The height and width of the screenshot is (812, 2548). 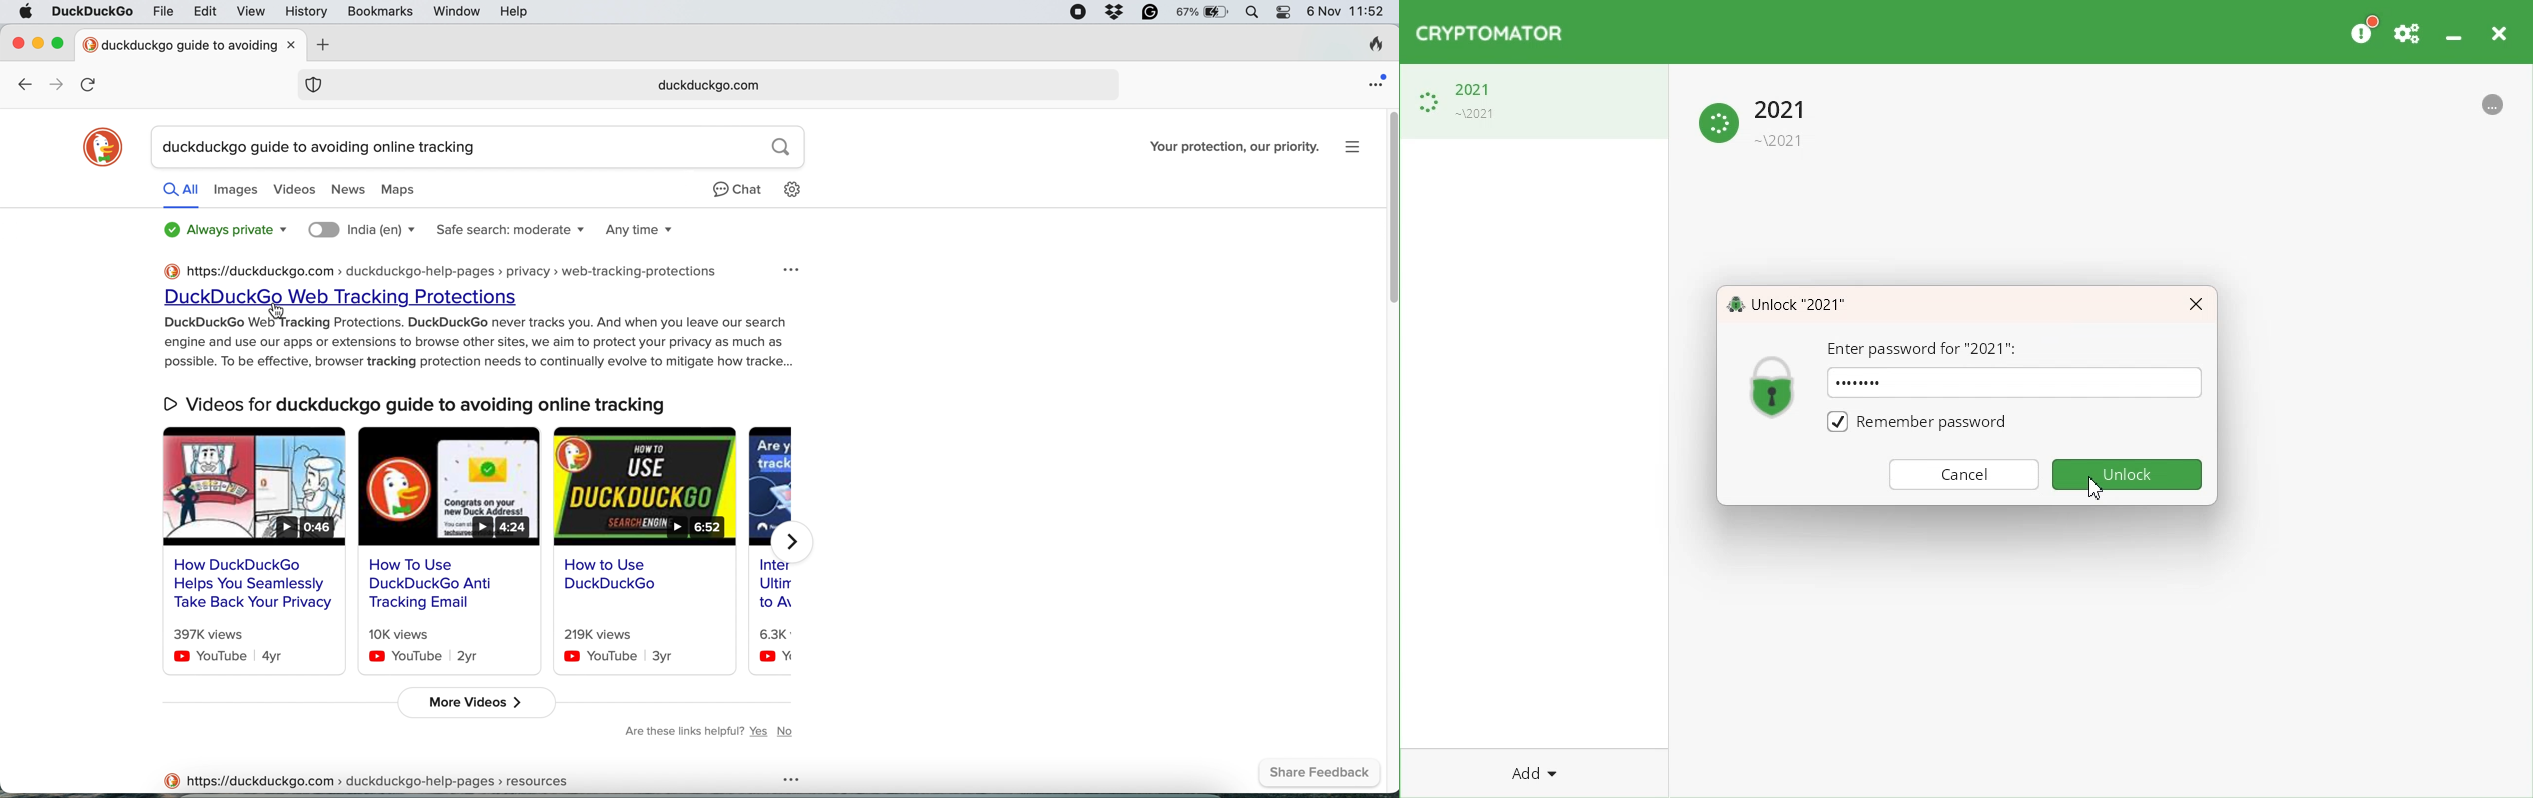 I want to click on youtube, so click(x=634, y=655).